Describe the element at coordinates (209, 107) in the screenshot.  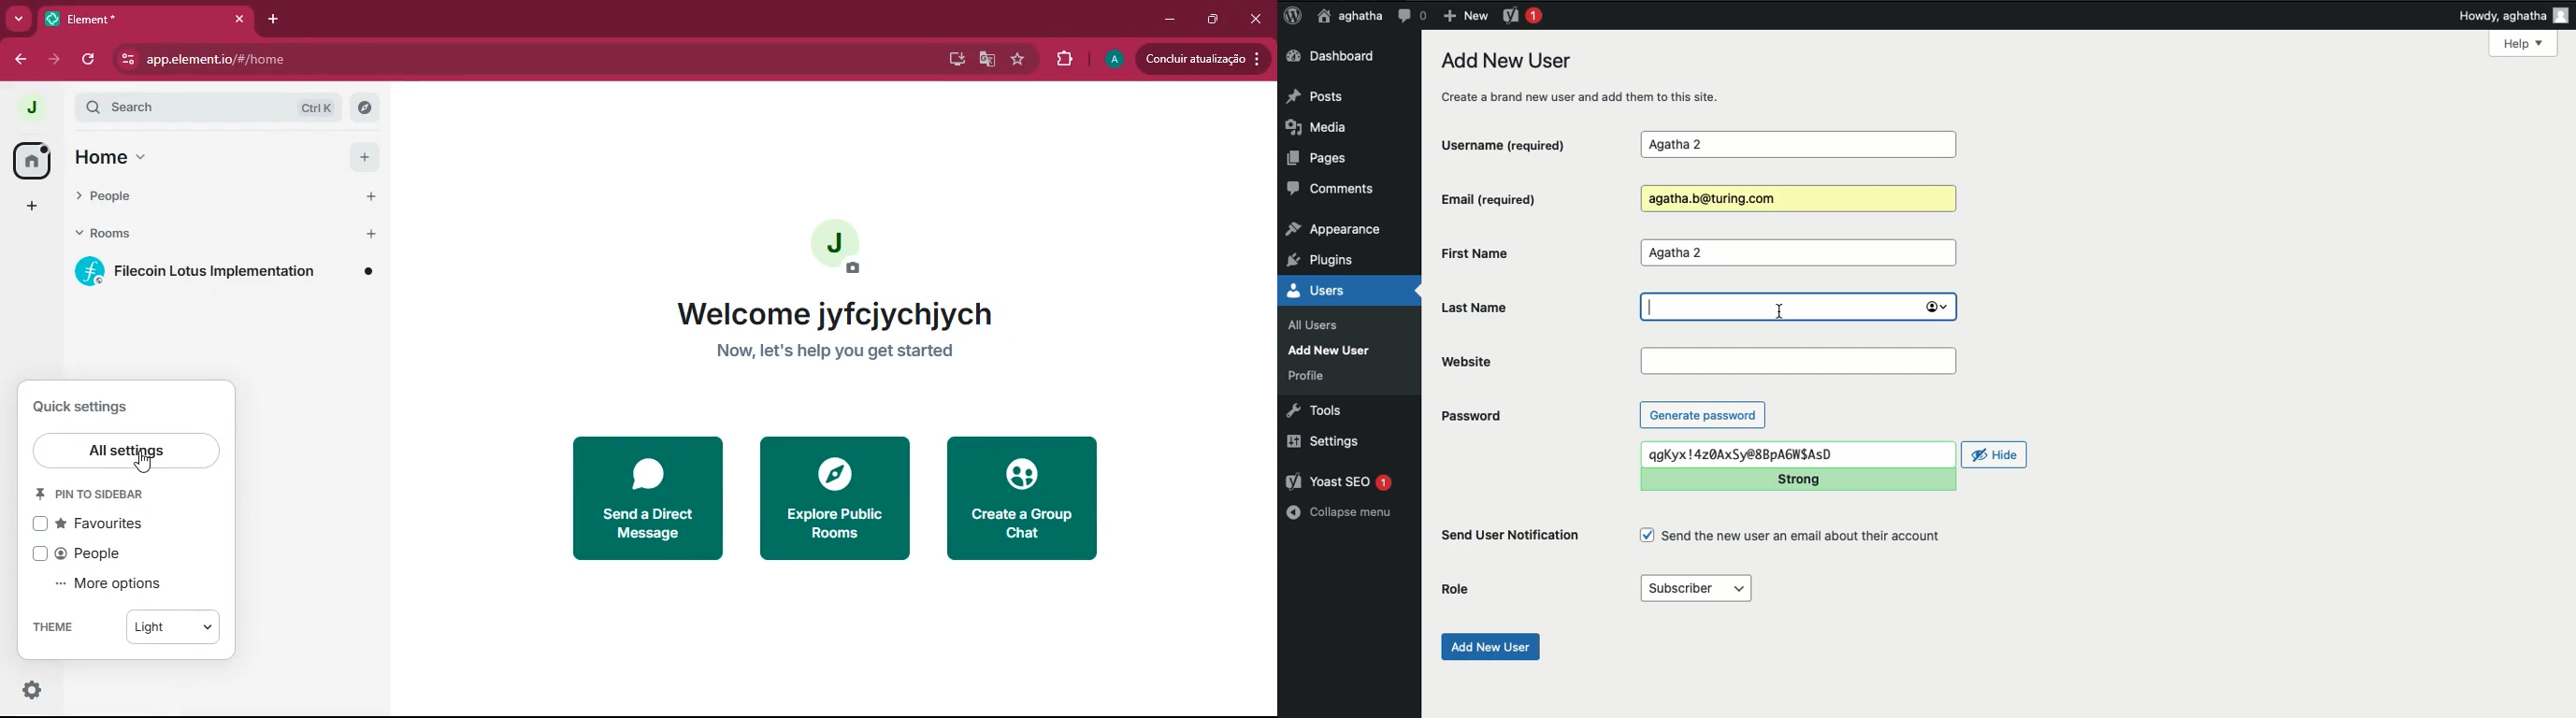
I see `search` at that location.